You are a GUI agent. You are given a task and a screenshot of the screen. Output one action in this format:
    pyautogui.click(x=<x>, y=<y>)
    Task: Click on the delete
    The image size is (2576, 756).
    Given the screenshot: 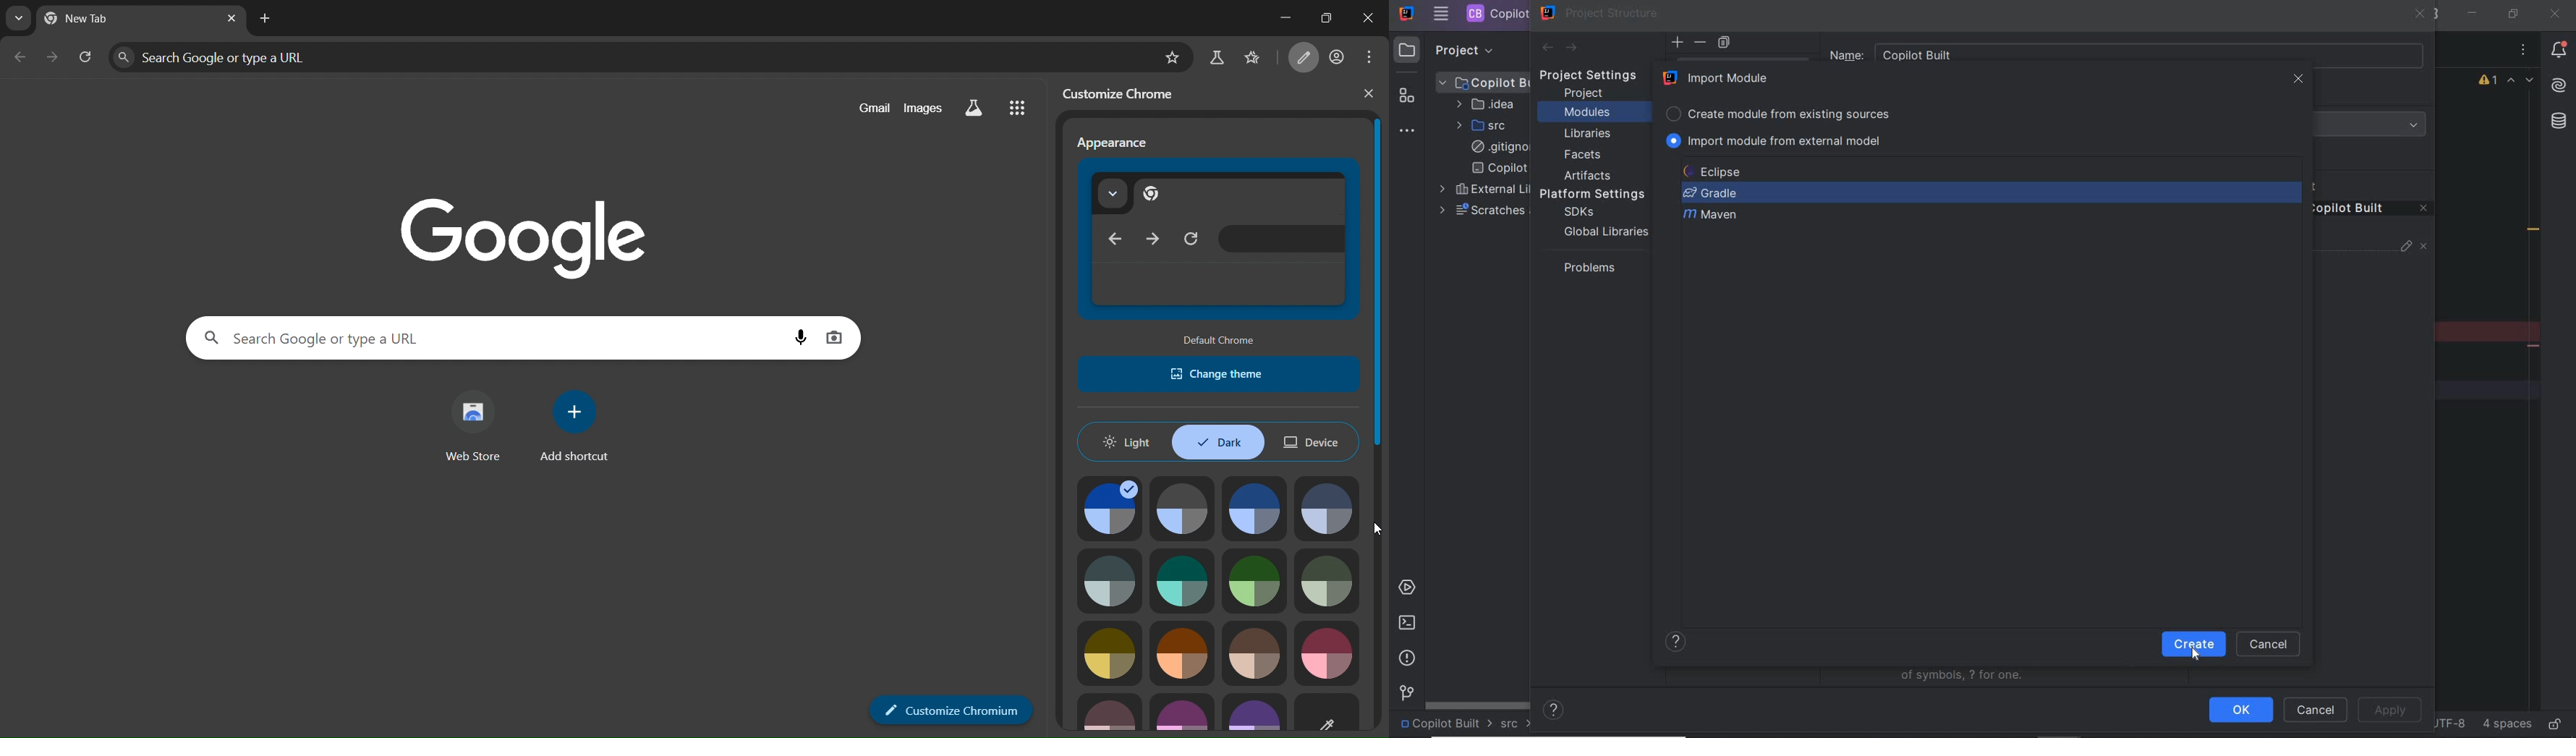 What is the action you would take?
    pyautogui.click(x=1701, y=42)
    